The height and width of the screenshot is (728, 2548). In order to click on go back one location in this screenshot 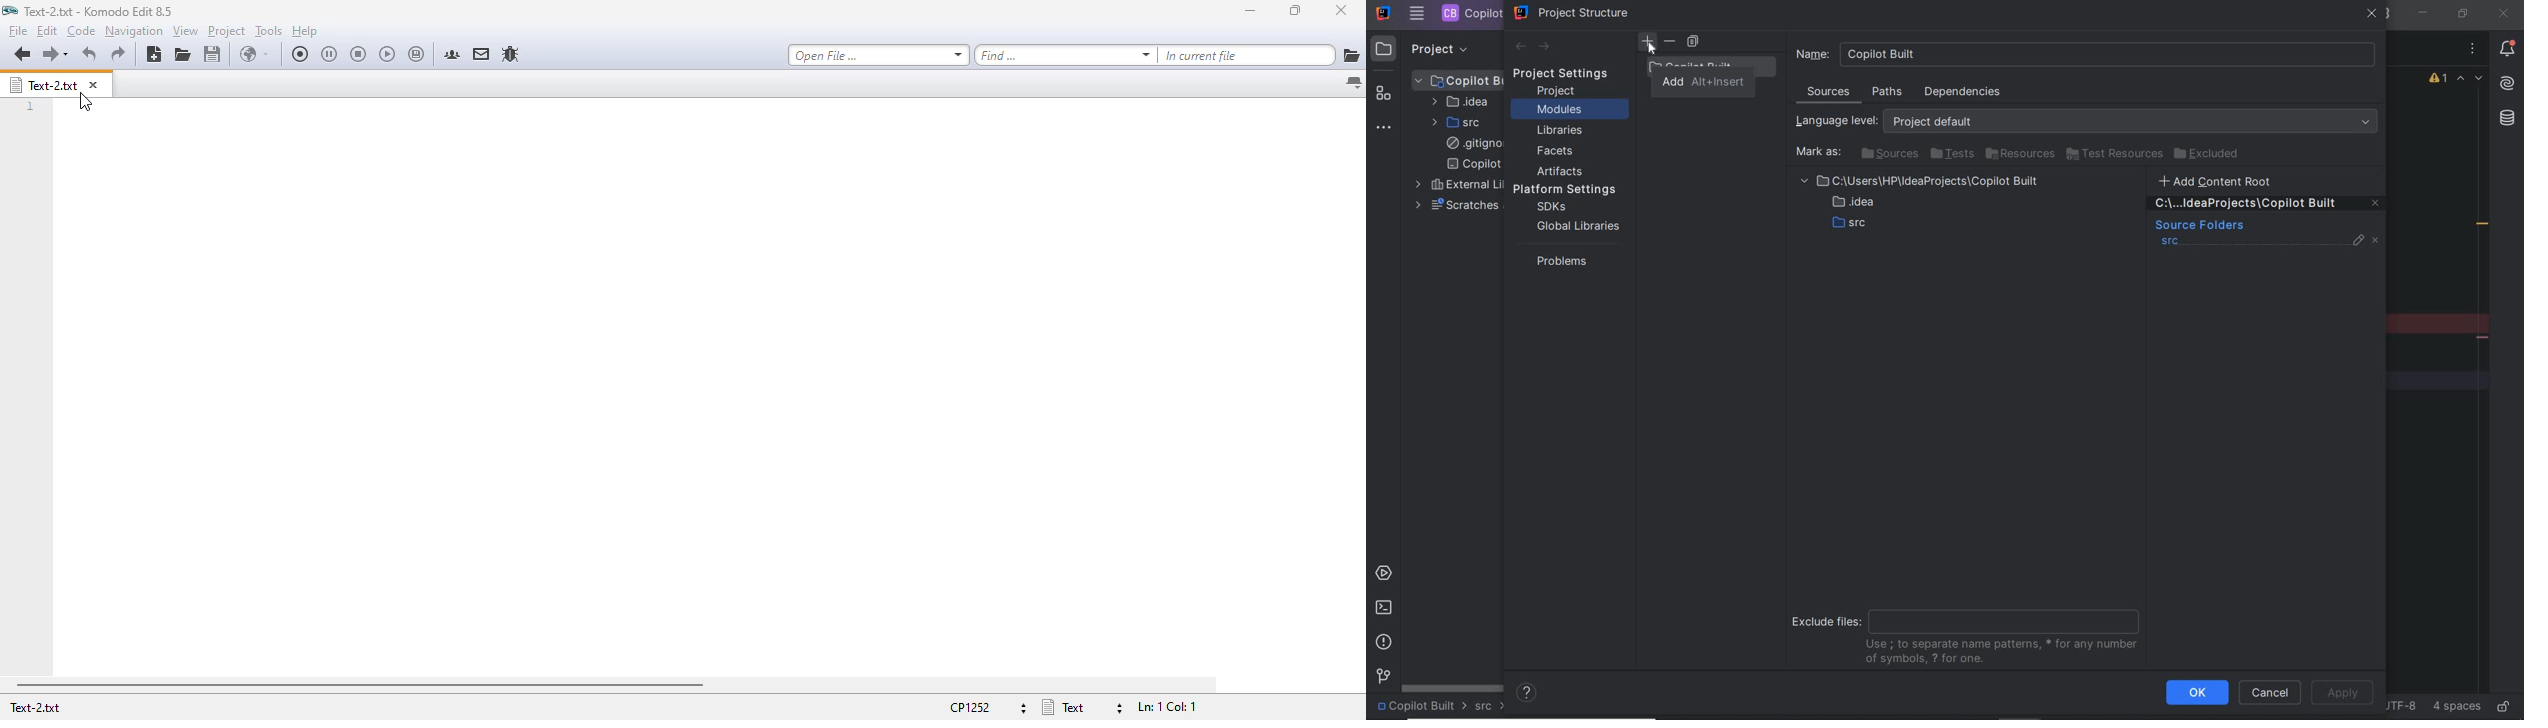, I will do `click(23, 53)`.